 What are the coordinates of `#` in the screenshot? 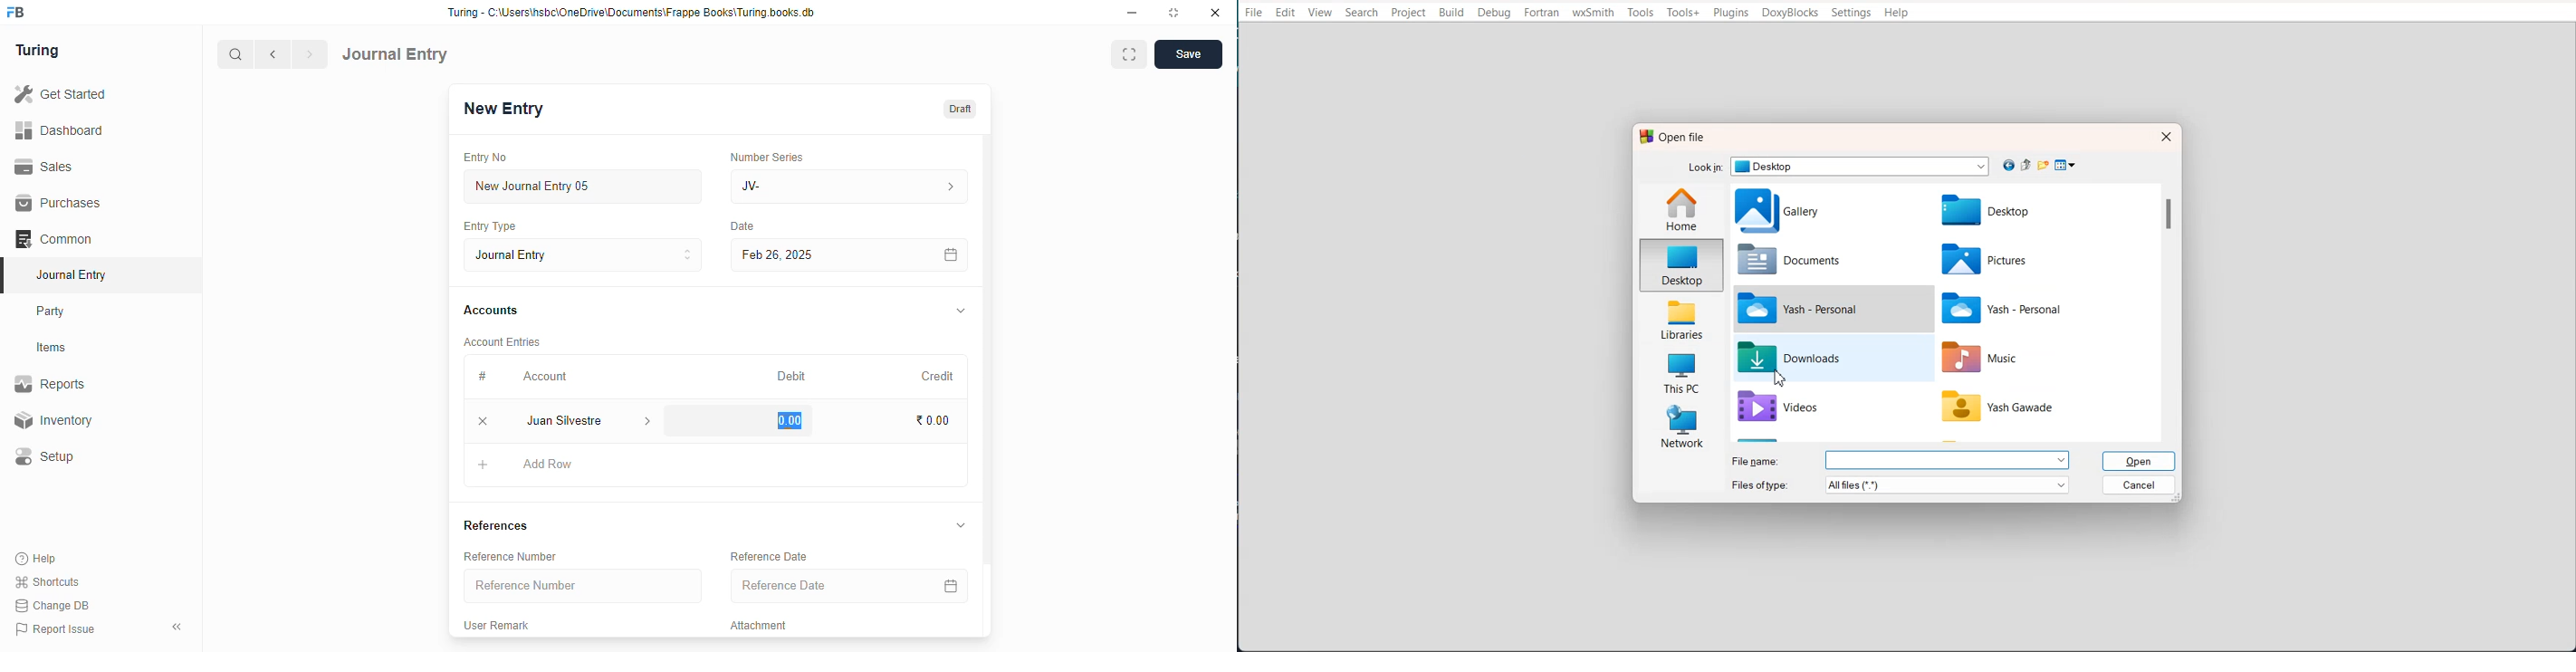 It's located at (483, 376).